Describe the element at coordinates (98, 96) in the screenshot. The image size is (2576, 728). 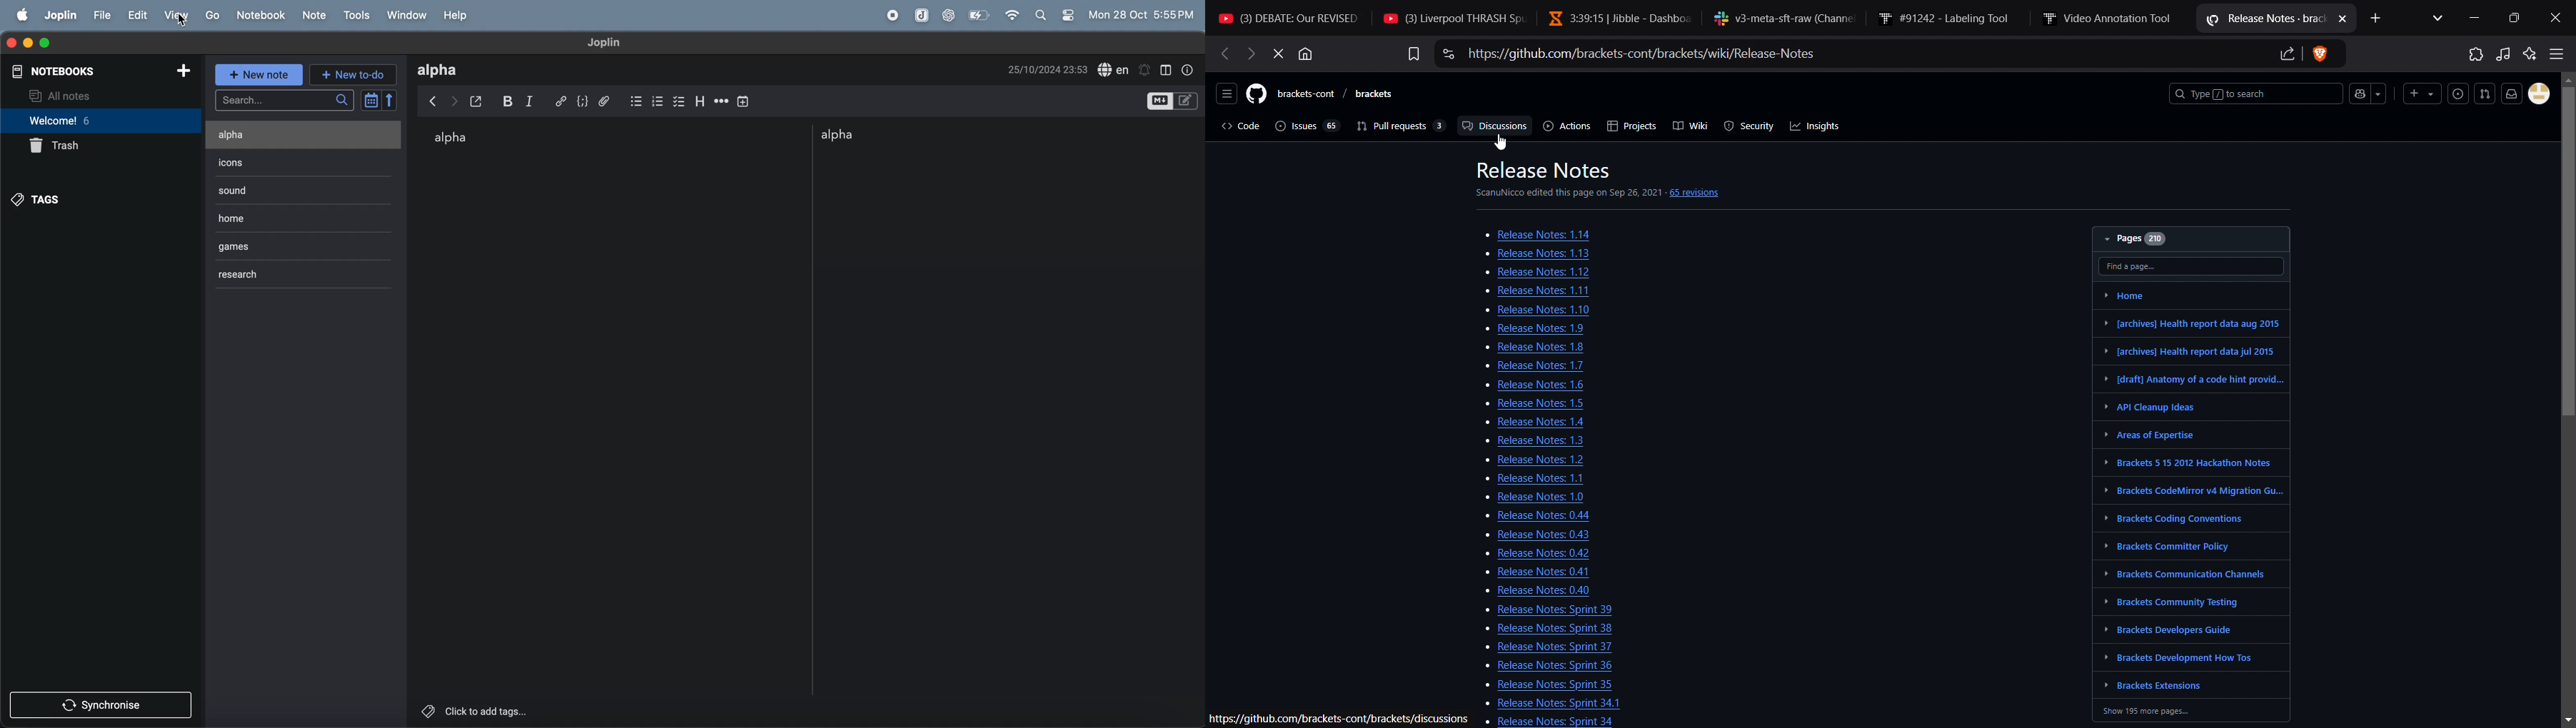
I see `All notes` at that location.